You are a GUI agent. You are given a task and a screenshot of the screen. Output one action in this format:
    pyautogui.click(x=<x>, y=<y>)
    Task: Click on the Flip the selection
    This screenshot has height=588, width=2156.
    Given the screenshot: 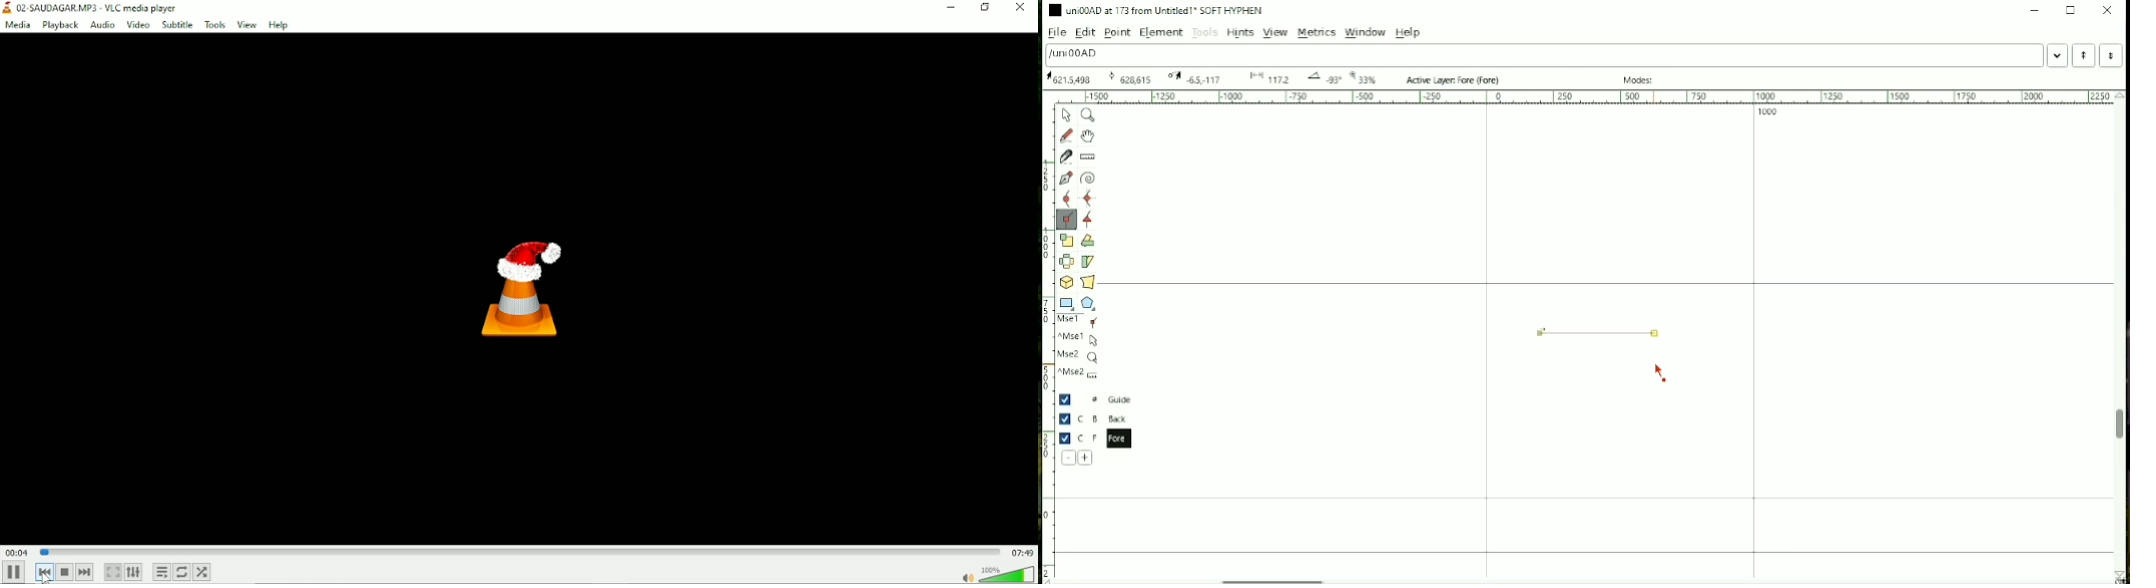 What is the action you would take?
    pyautogui.click(x=1067, y=261)
    